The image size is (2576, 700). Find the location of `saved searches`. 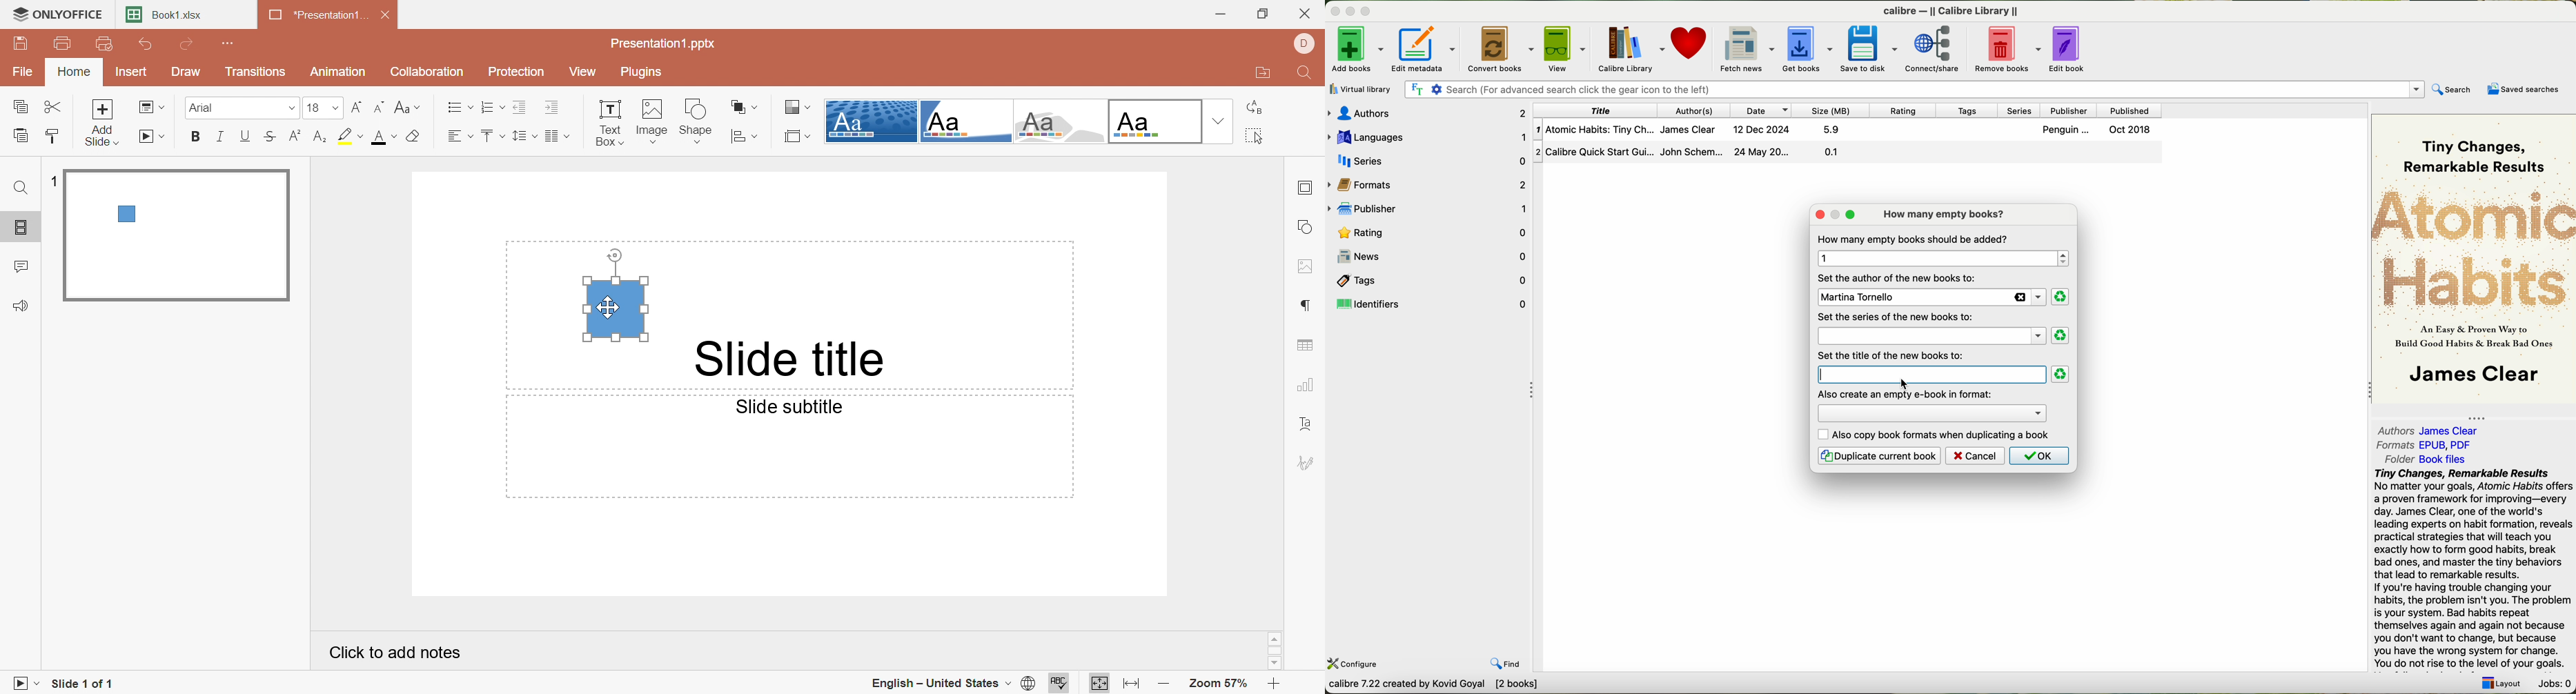

saved searches is located at coordinates (2523, 89).